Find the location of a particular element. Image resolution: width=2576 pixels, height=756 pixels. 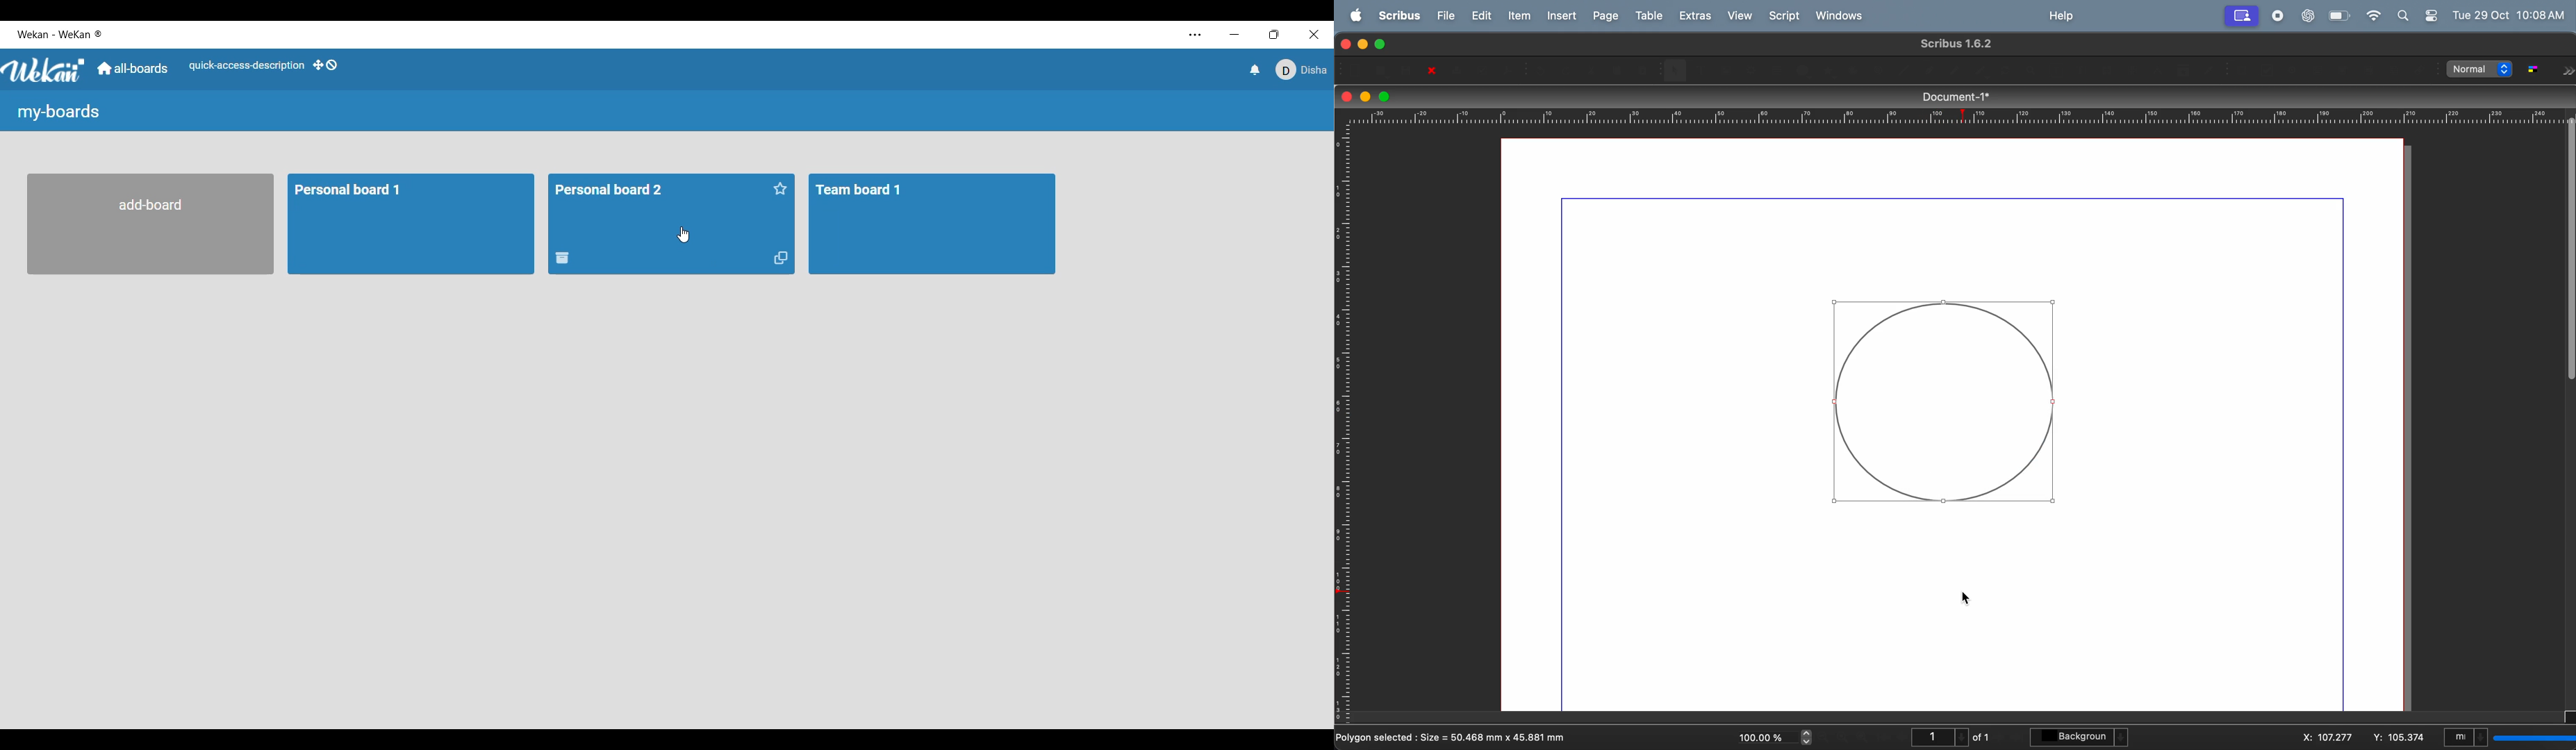

Personal board 1 is located at coordinates (411, 224).